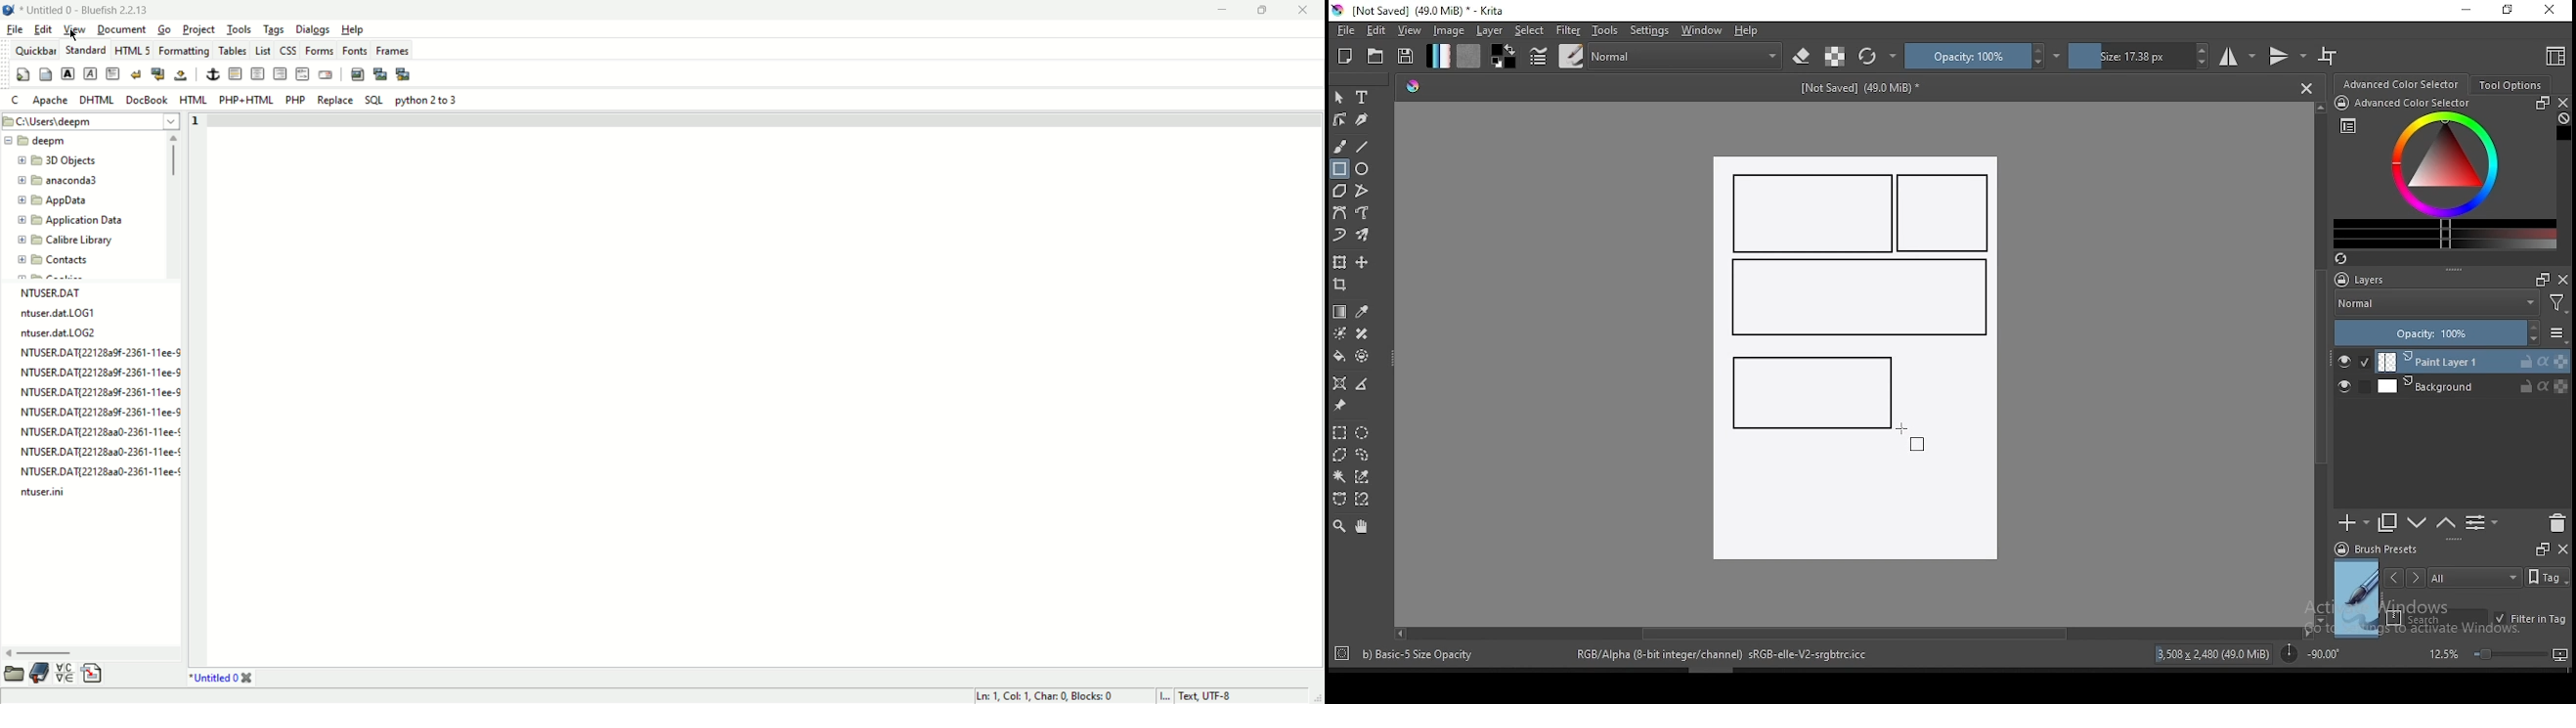  I want to click on help, so click(1750, 31).